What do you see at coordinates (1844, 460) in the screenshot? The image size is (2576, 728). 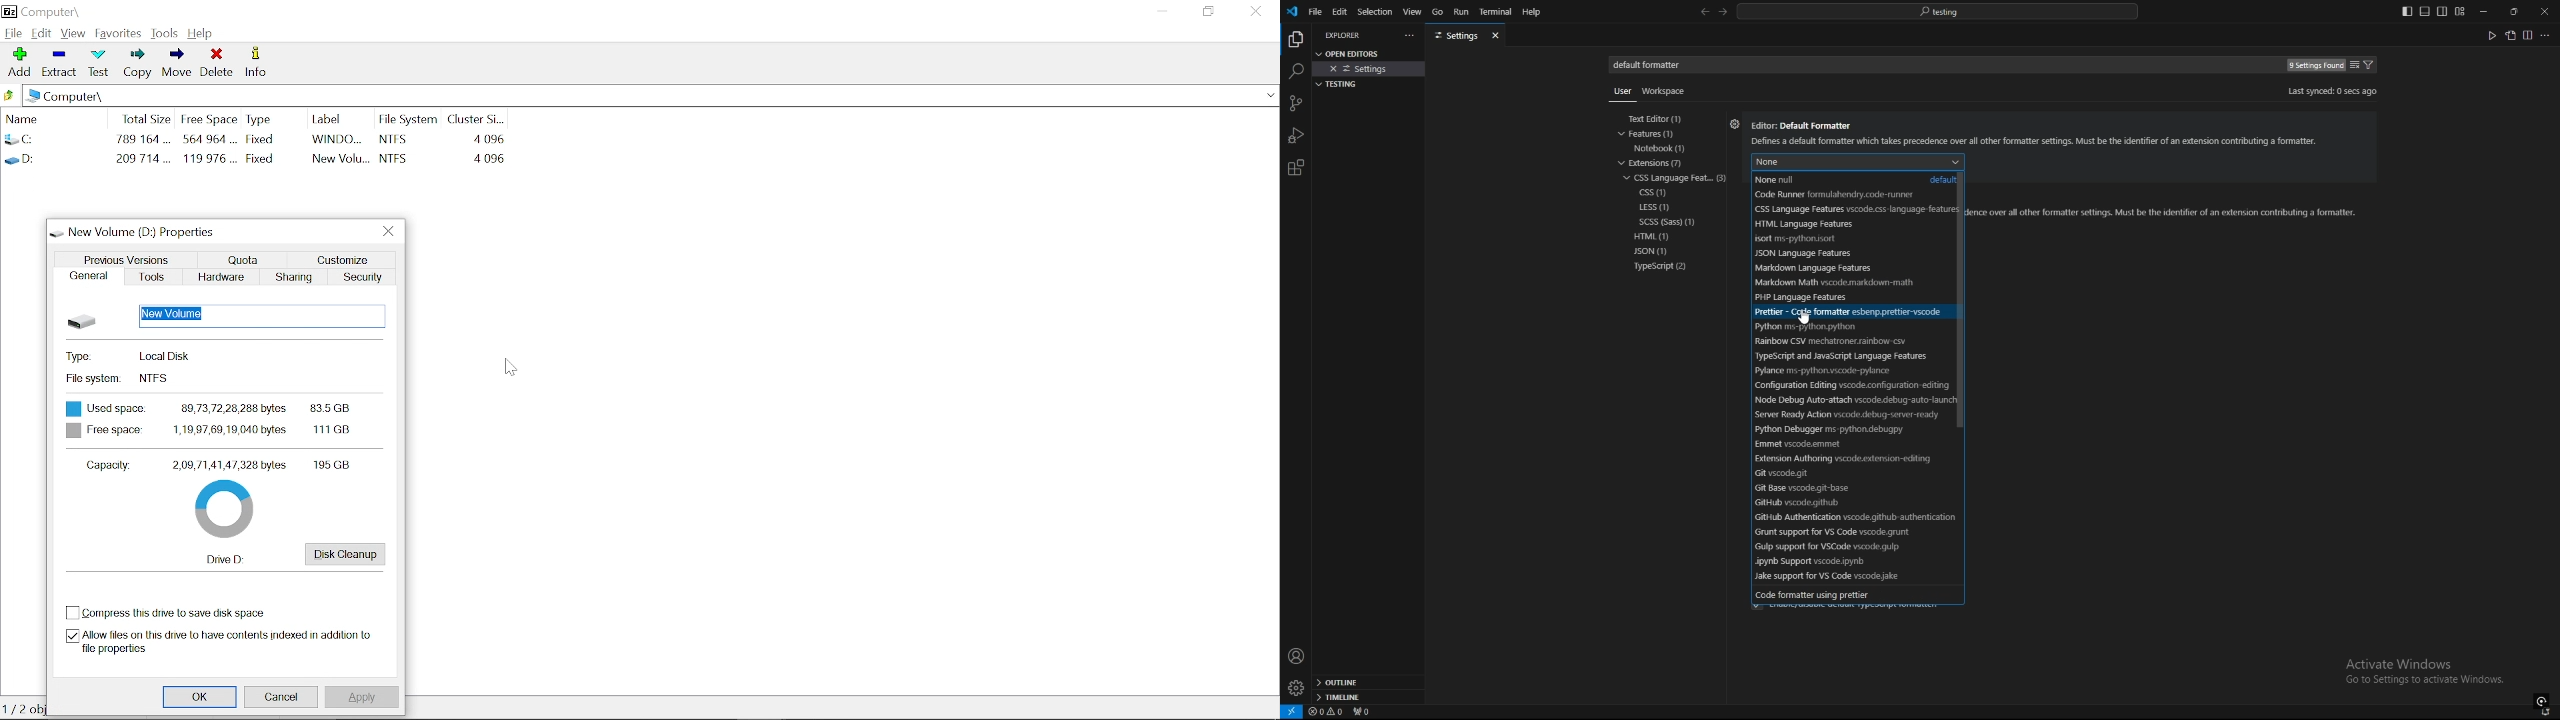 I see `extension authoring` at bounding box center [1844, 460].